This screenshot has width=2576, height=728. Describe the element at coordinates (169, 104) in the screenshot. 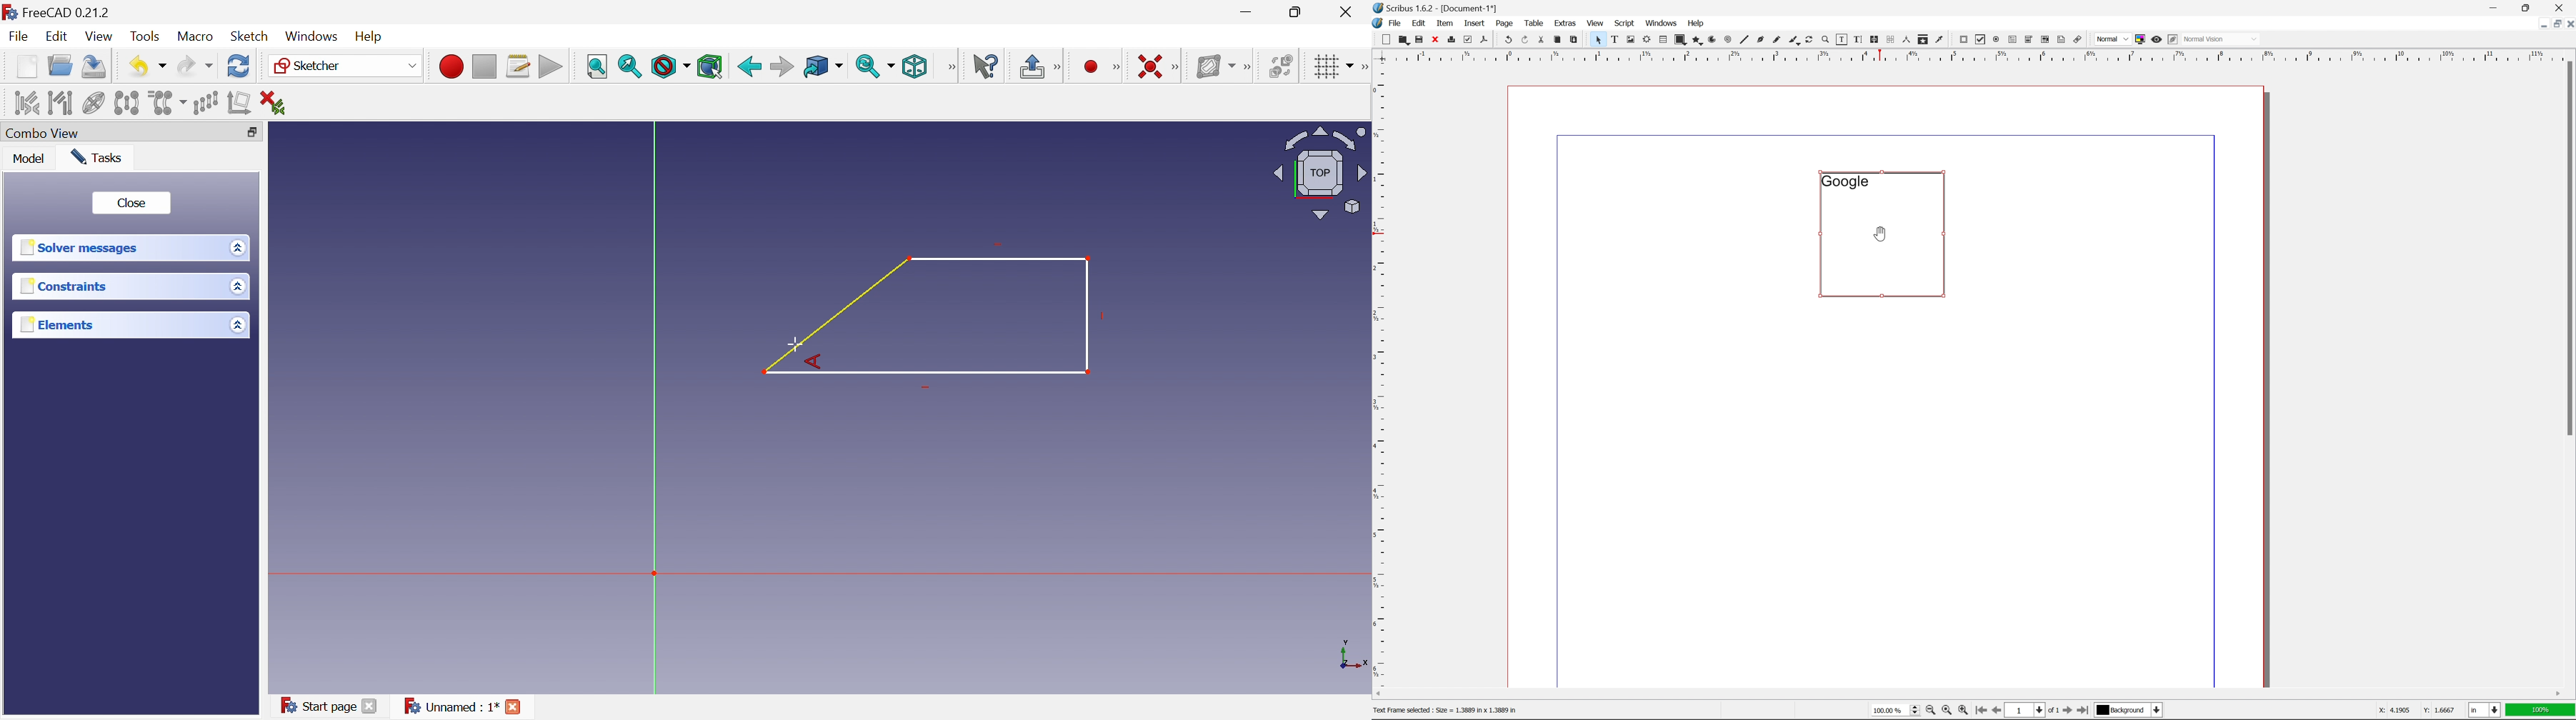

I see `Clone` at that location.